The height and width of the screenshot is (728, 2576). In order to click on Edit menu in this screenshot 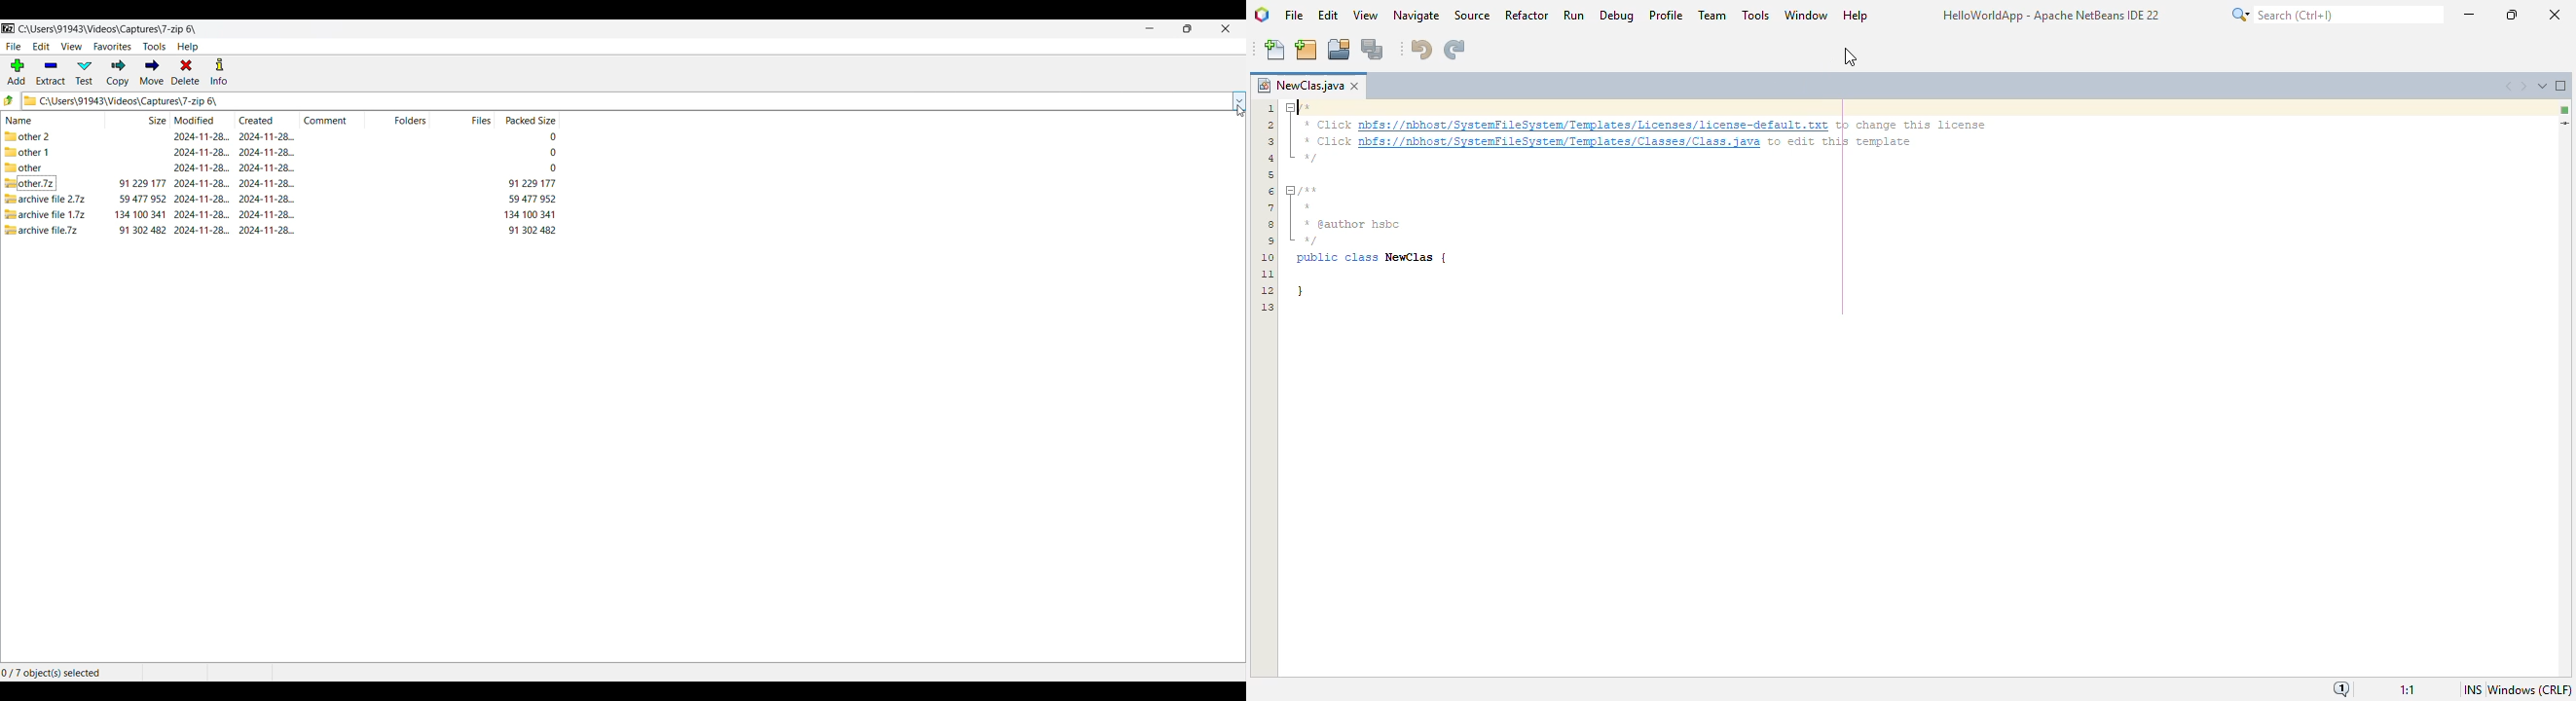, I will do `click(42, 46)`.